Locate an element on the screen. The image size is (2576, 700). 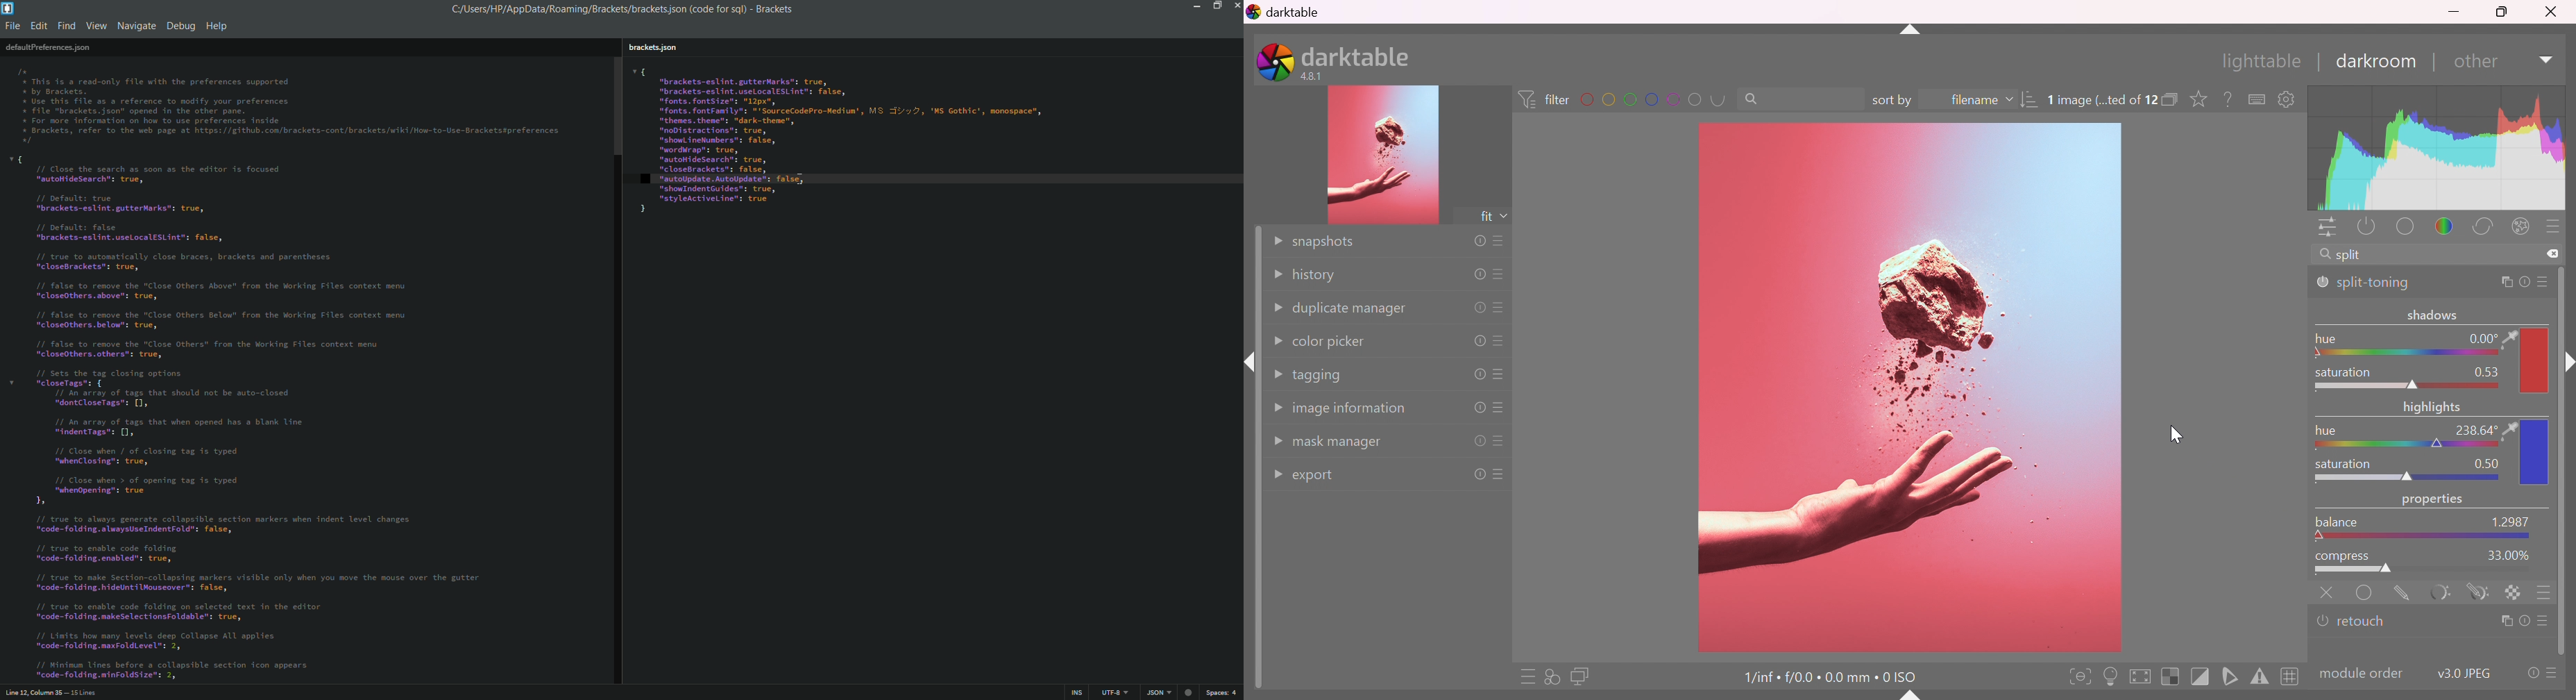
reset is located at coordinates (2532, 673).